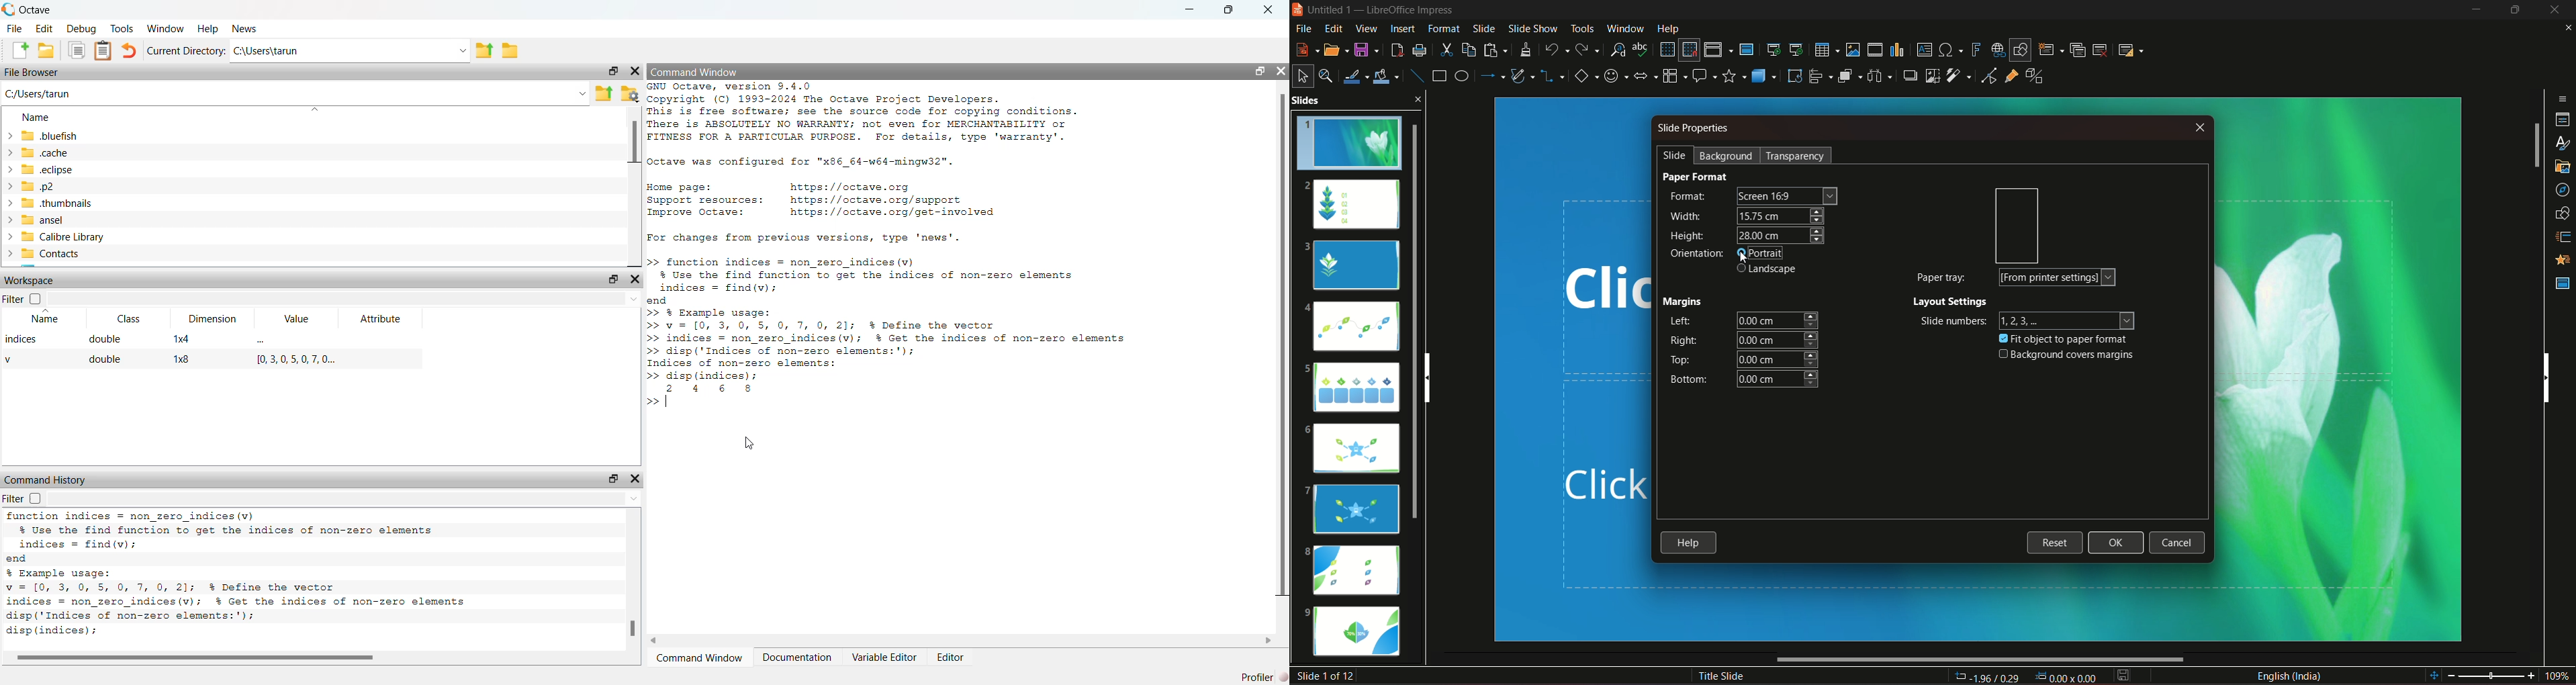 The width and height of the screenshot is (2576, 700). What do you see at coordinates (1850, 77) in the screenshot?
I see `arrange` at bounding box center [1850, 77].